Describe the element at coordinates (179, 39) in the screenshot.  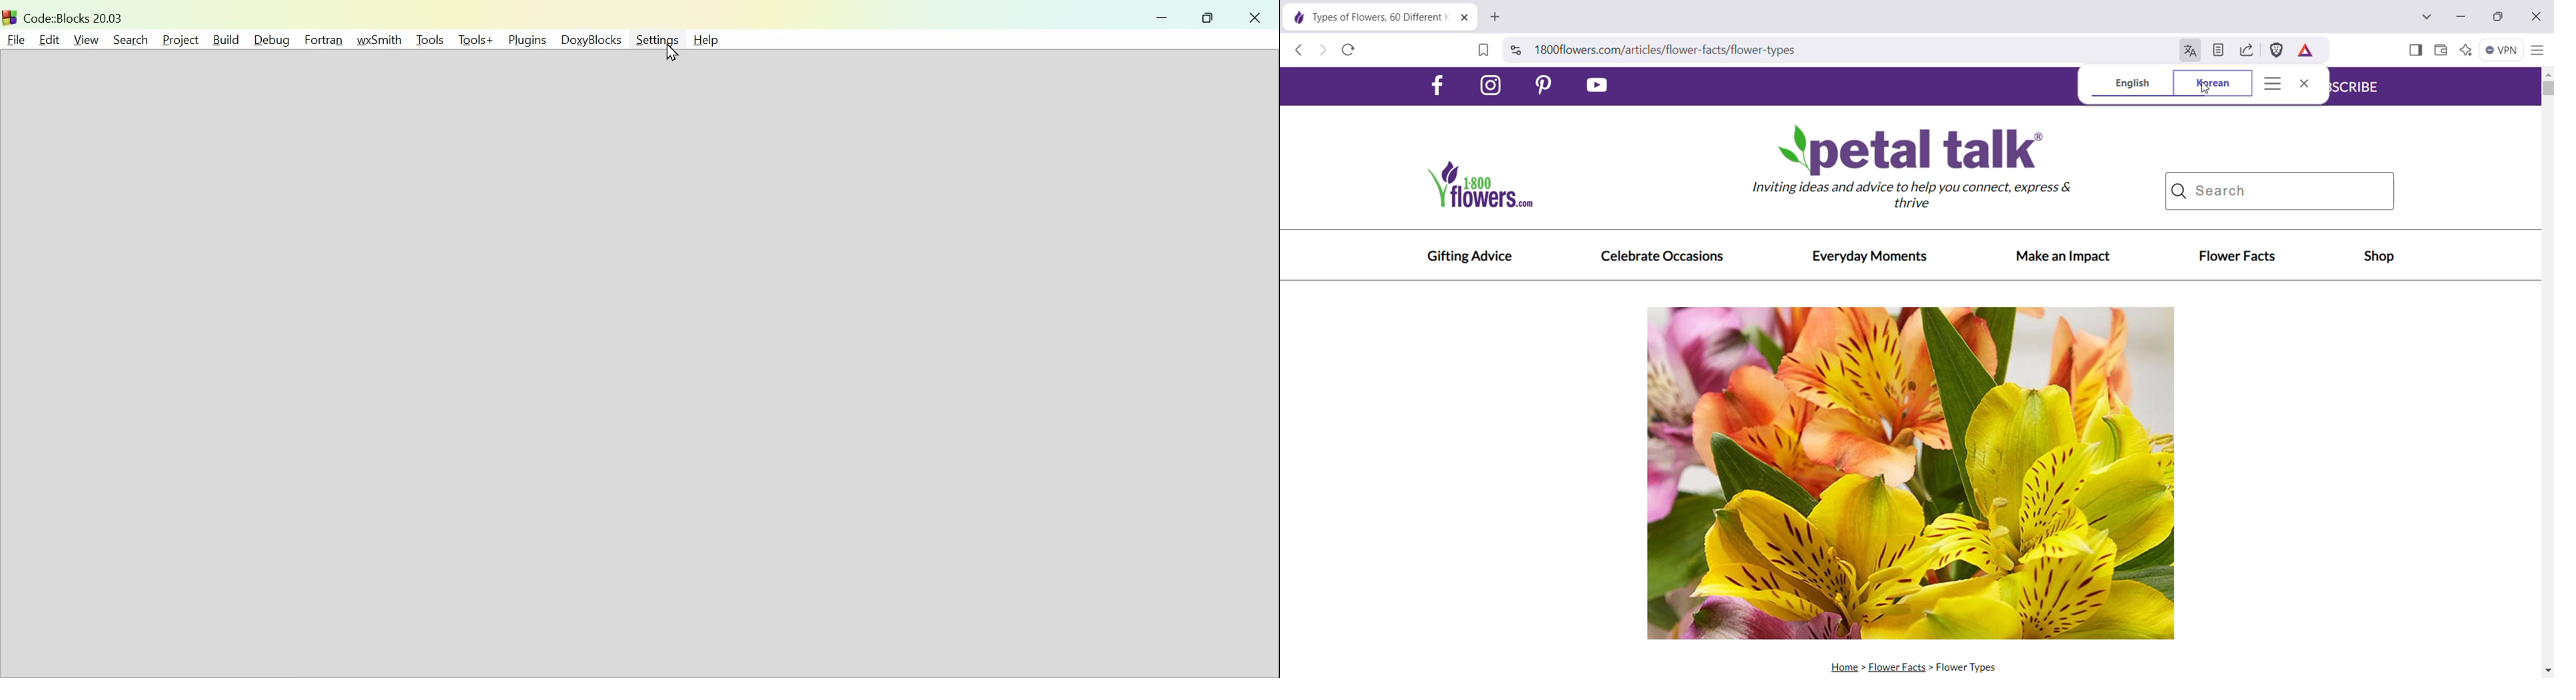
I see `Project` at that location.